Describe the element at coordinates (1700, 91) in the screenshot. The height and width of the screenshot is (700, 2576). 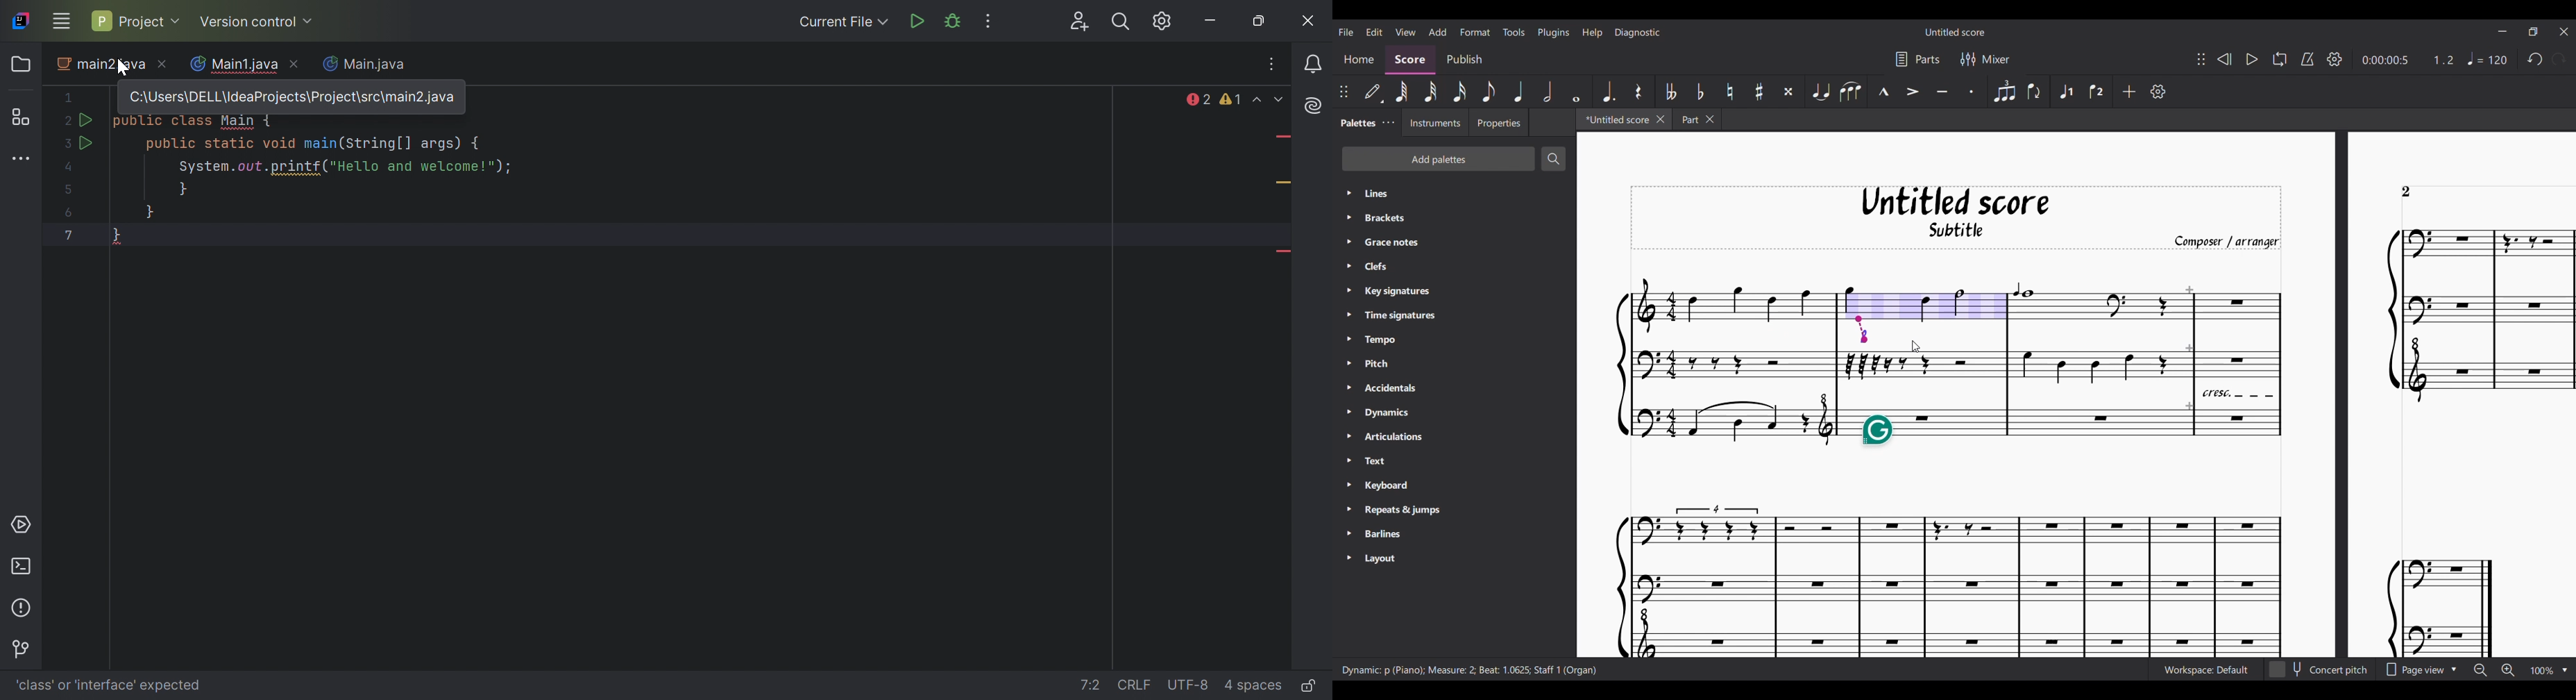
I see `Toggle flat` at that location.